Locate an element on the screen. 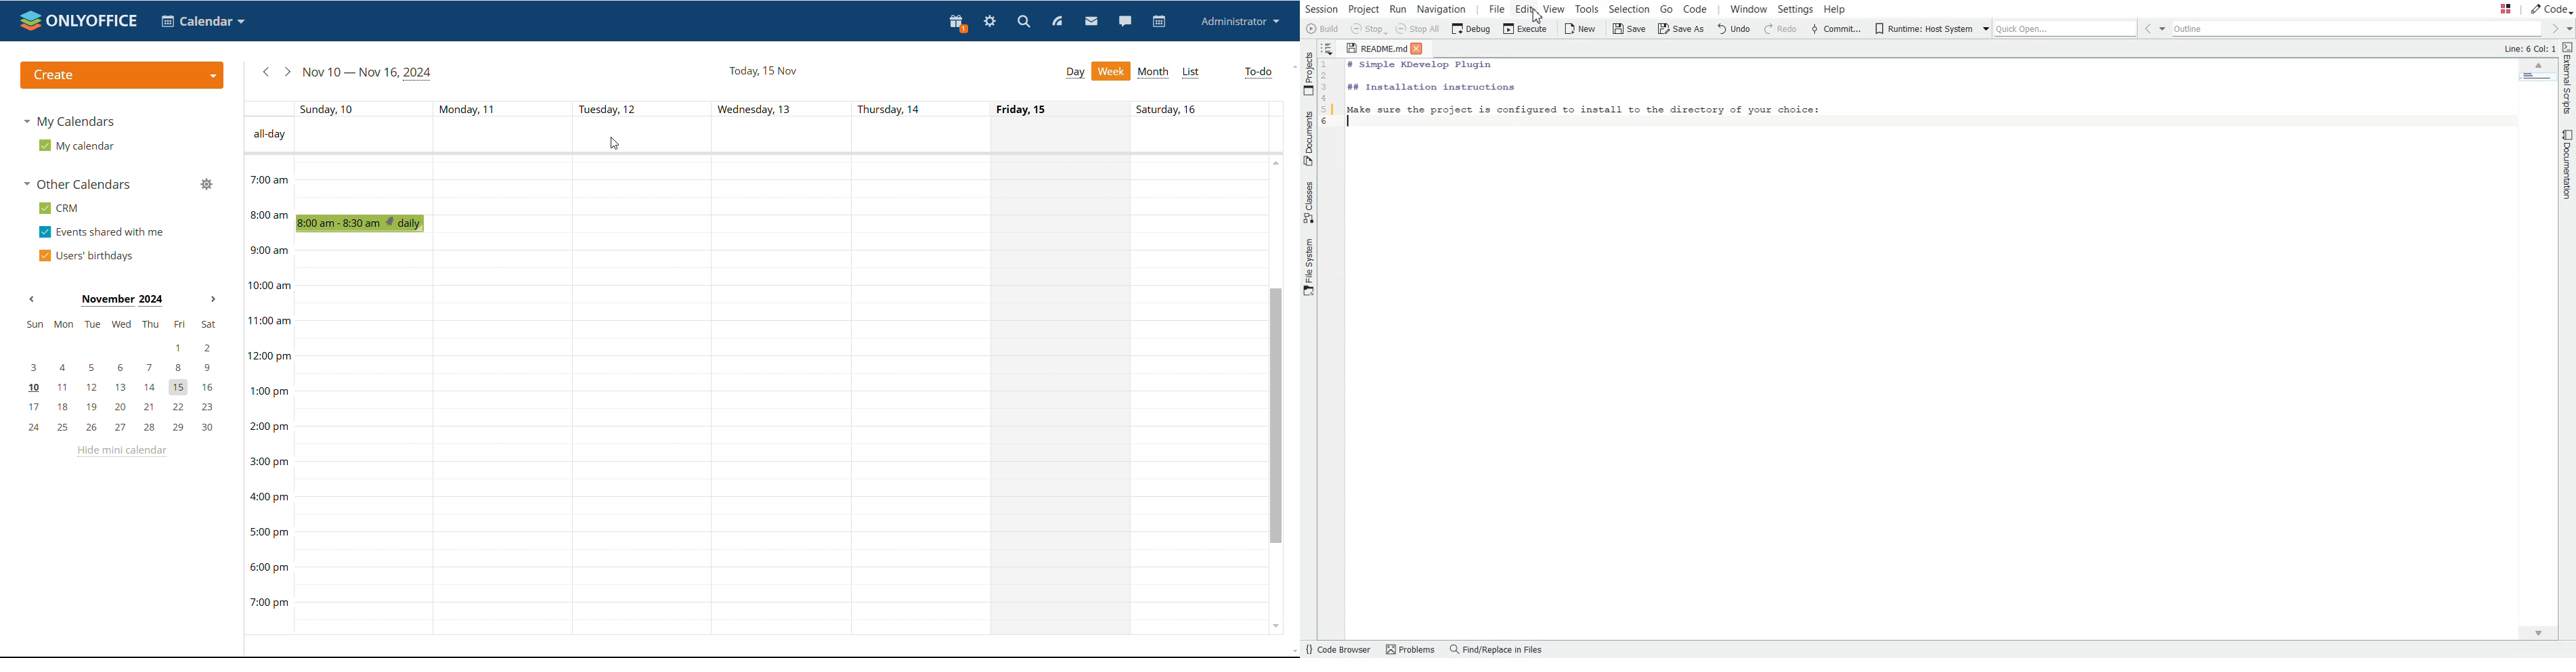  10, 11, 12, 13, 14, 15, 16 is located at coordinates (126, 389).